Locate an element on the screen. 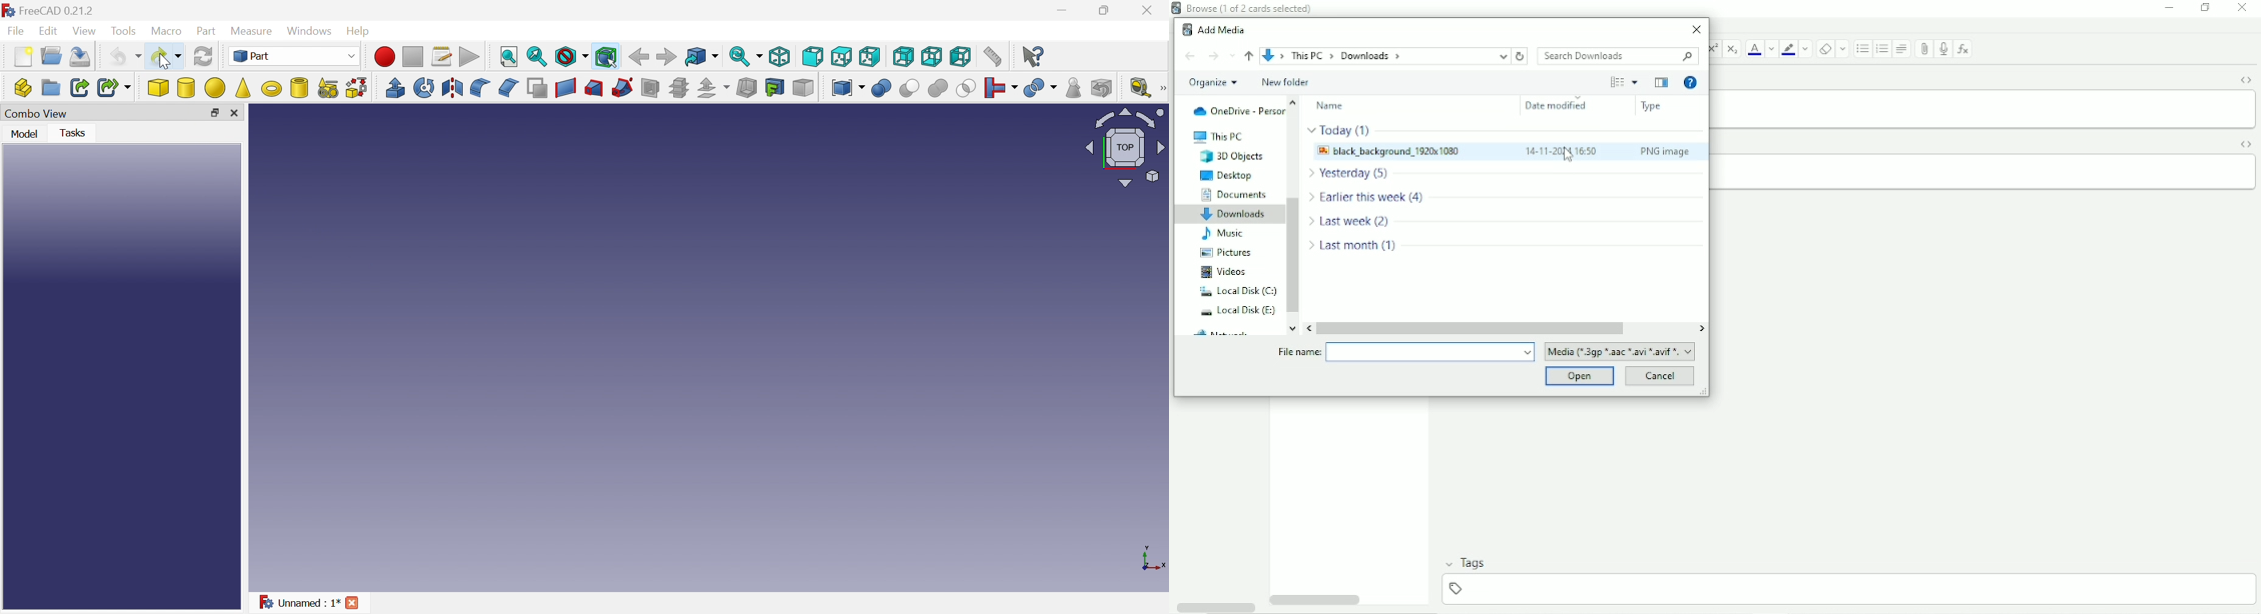  Tags is located at coordinates (1473, 562).